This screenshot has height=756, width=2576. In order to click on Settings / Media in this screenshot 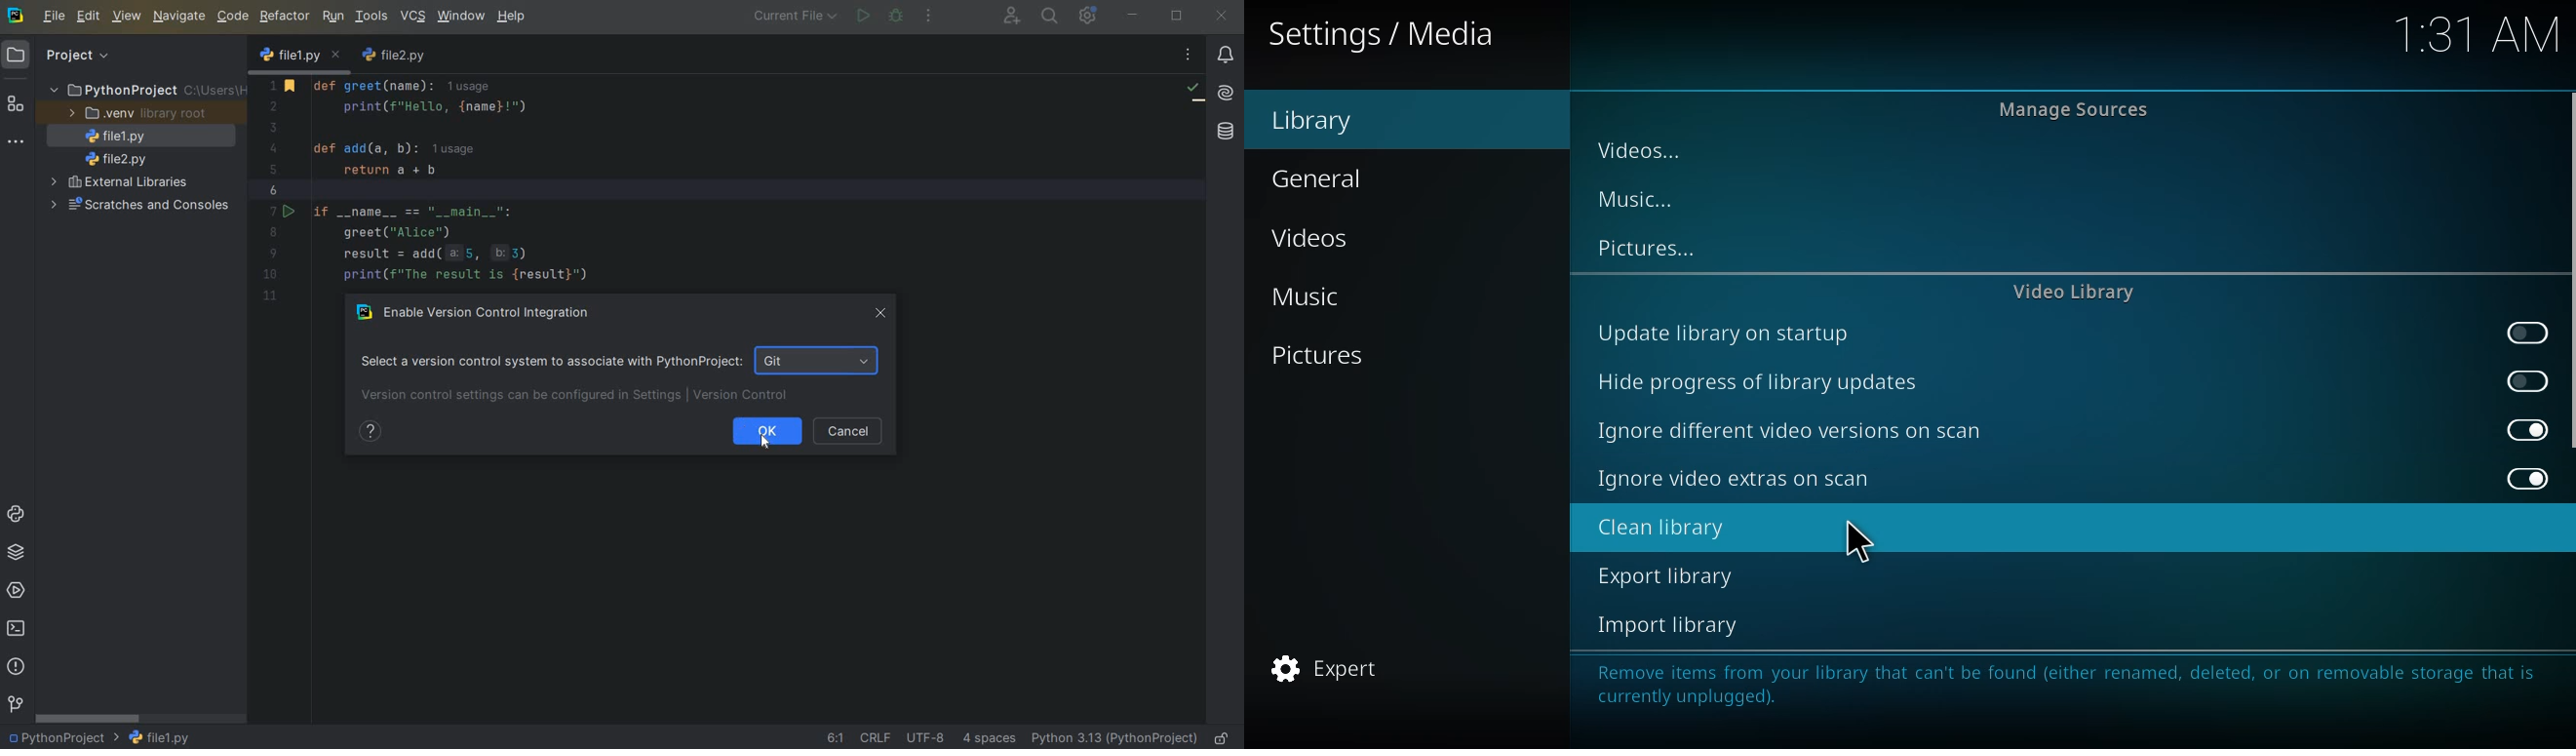, I will do `click(1389, 42)`.